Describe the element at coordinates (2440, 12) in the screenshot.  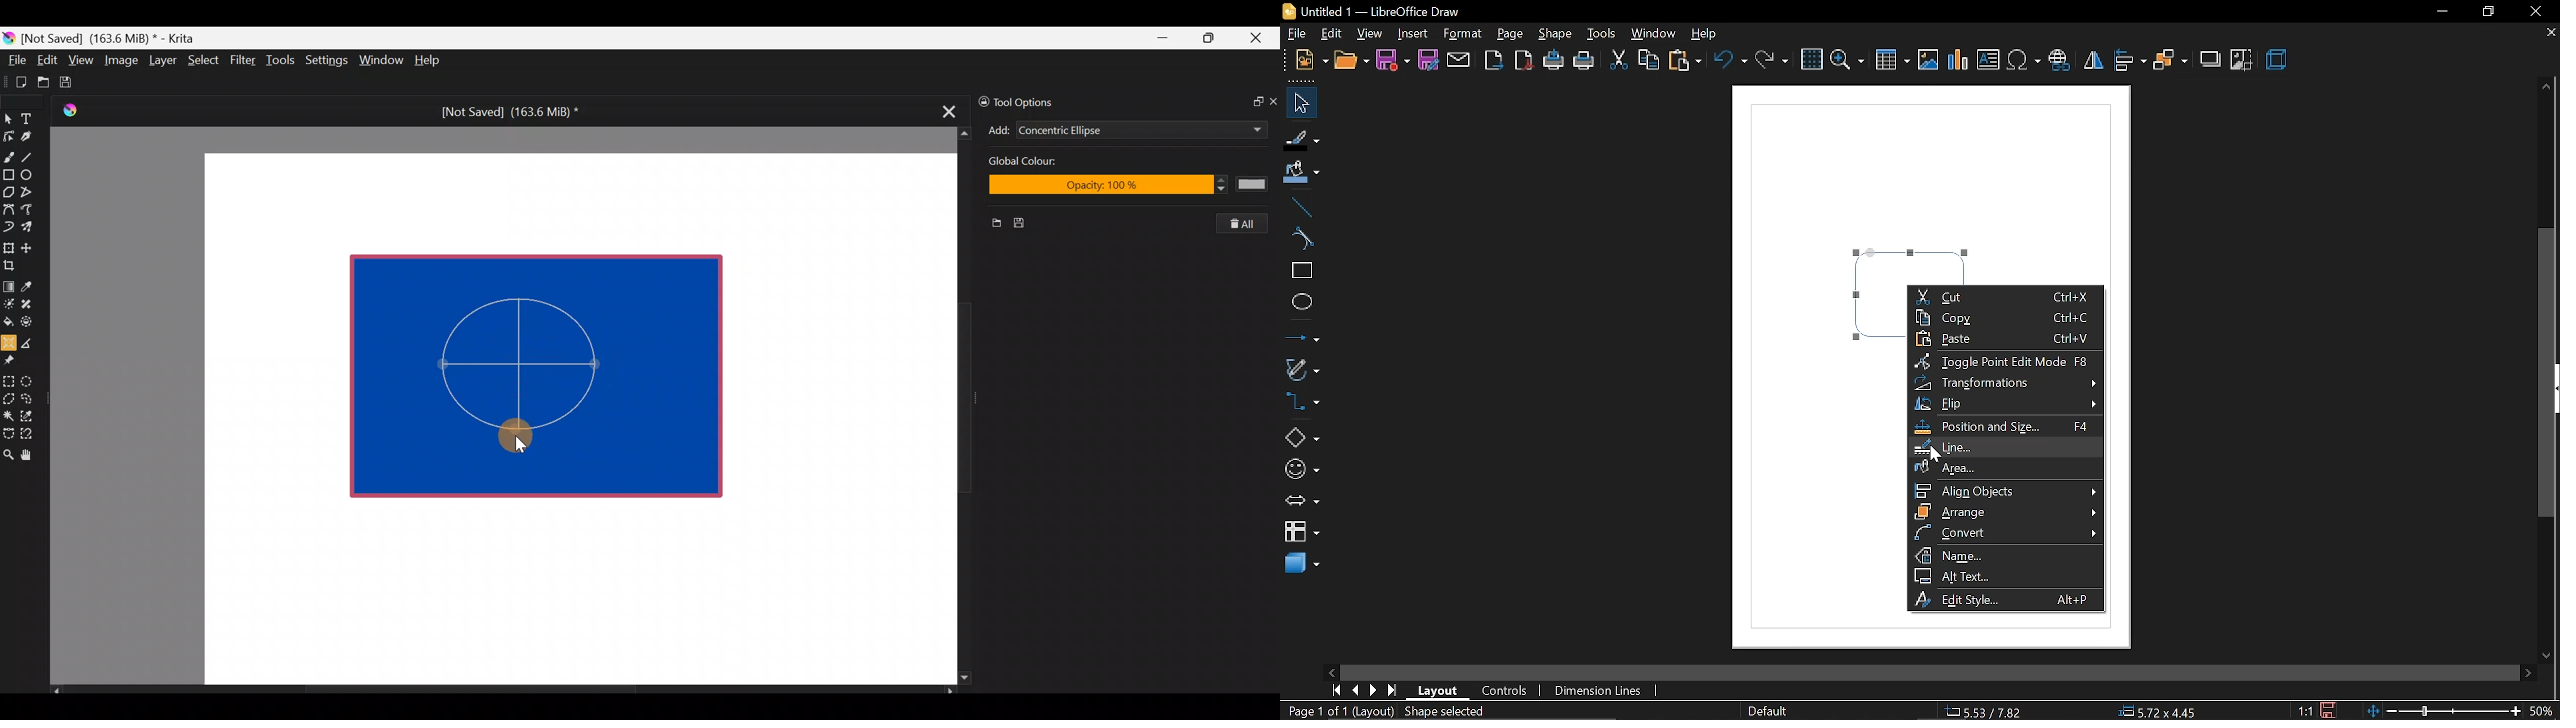
I see `minimize` at that location.